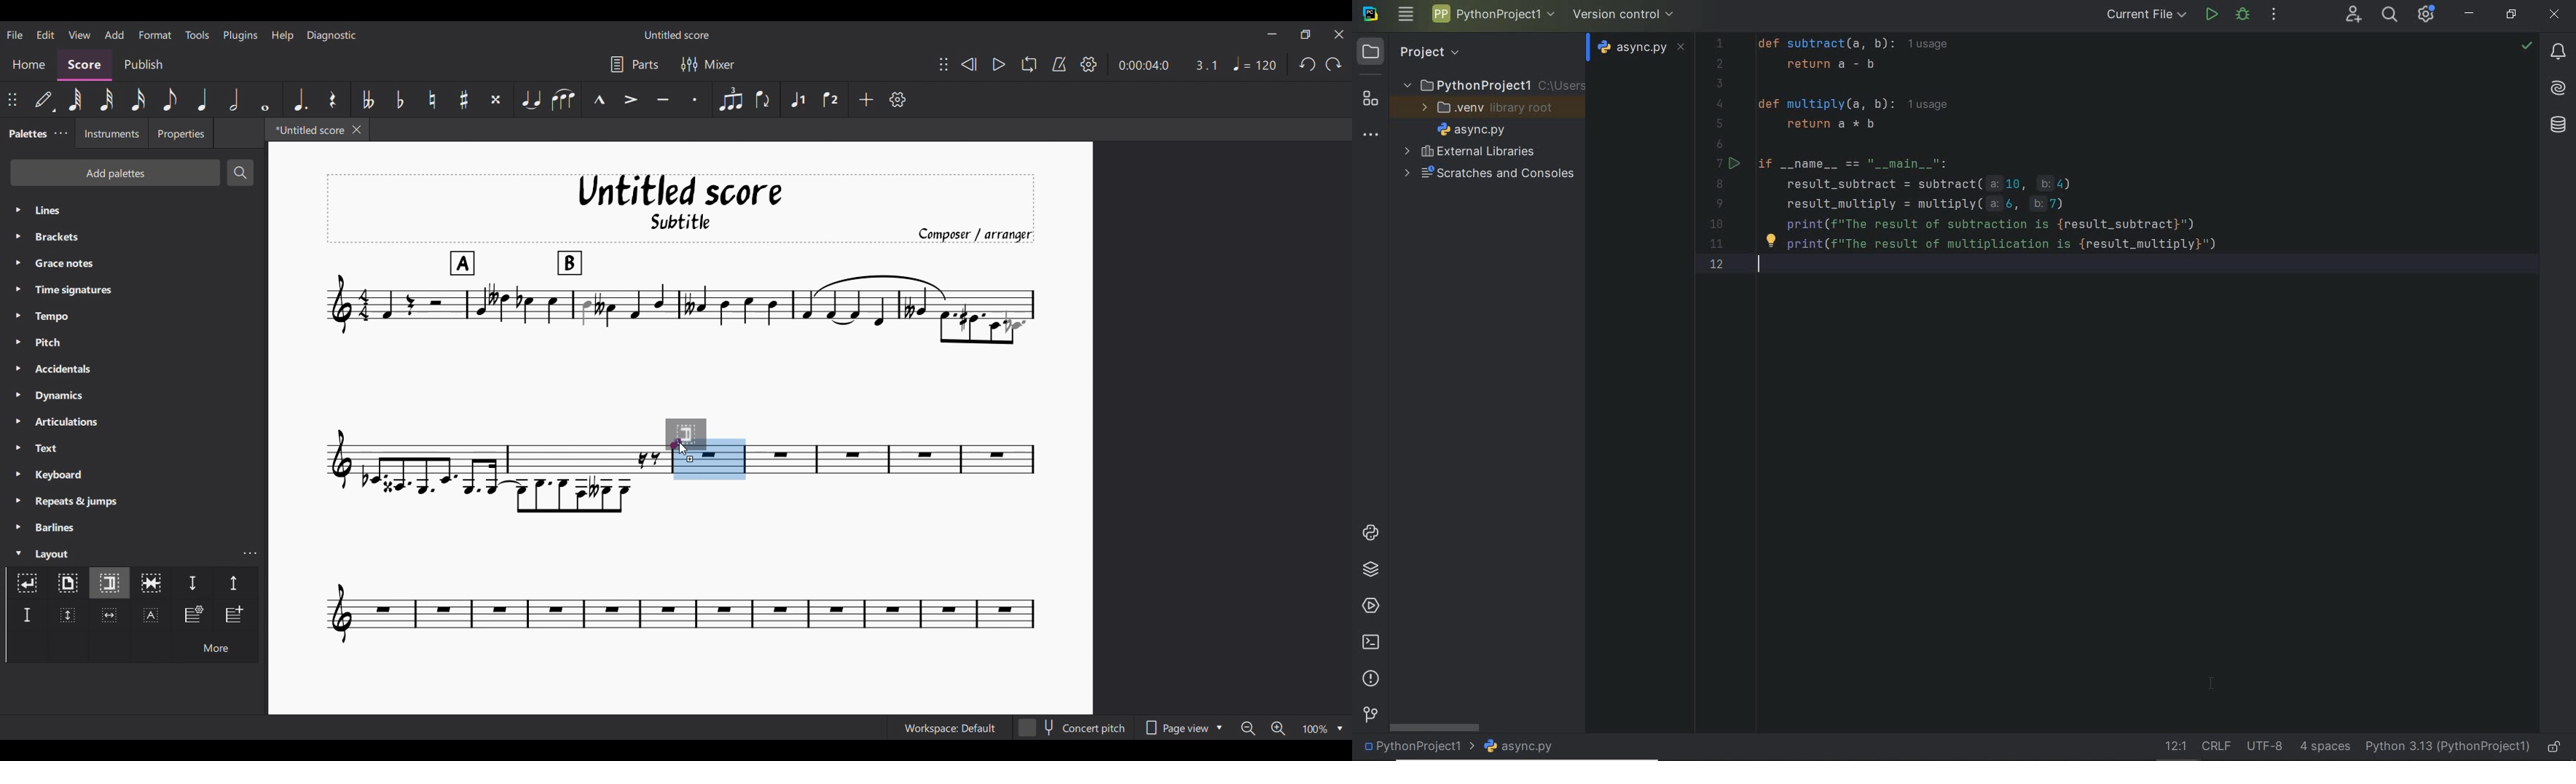  I want to click on Minimize, so click(1273, 34).